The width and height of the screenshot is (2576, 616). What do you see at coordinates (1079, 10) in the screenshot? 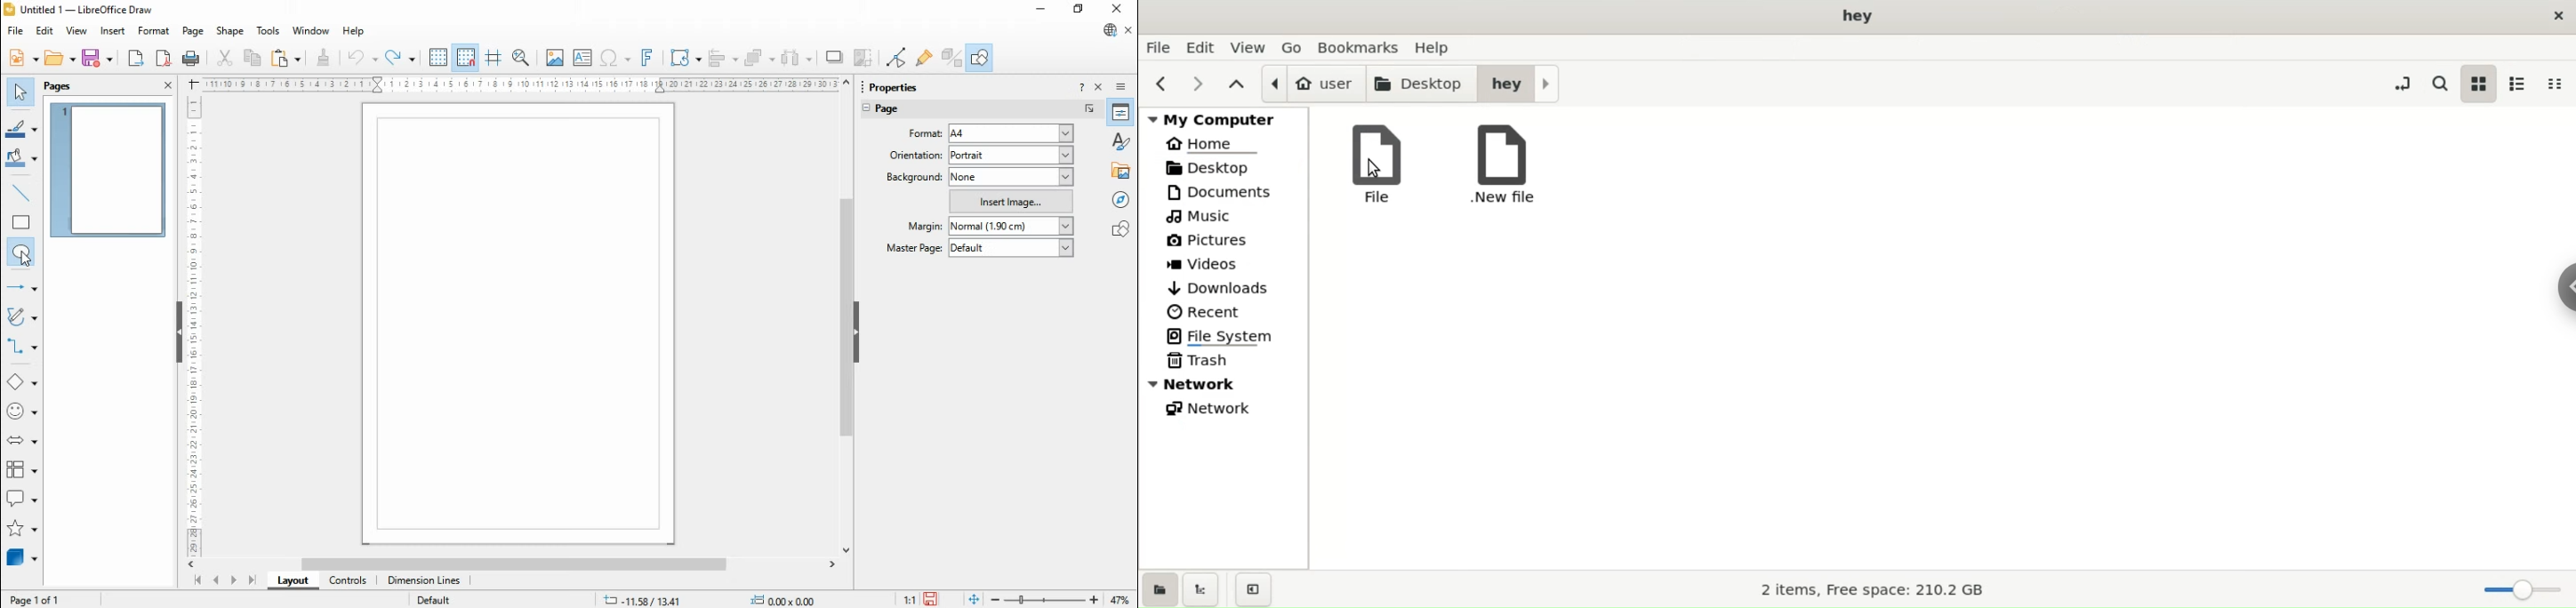
I see `restore` at bounding box center [1079, 10].